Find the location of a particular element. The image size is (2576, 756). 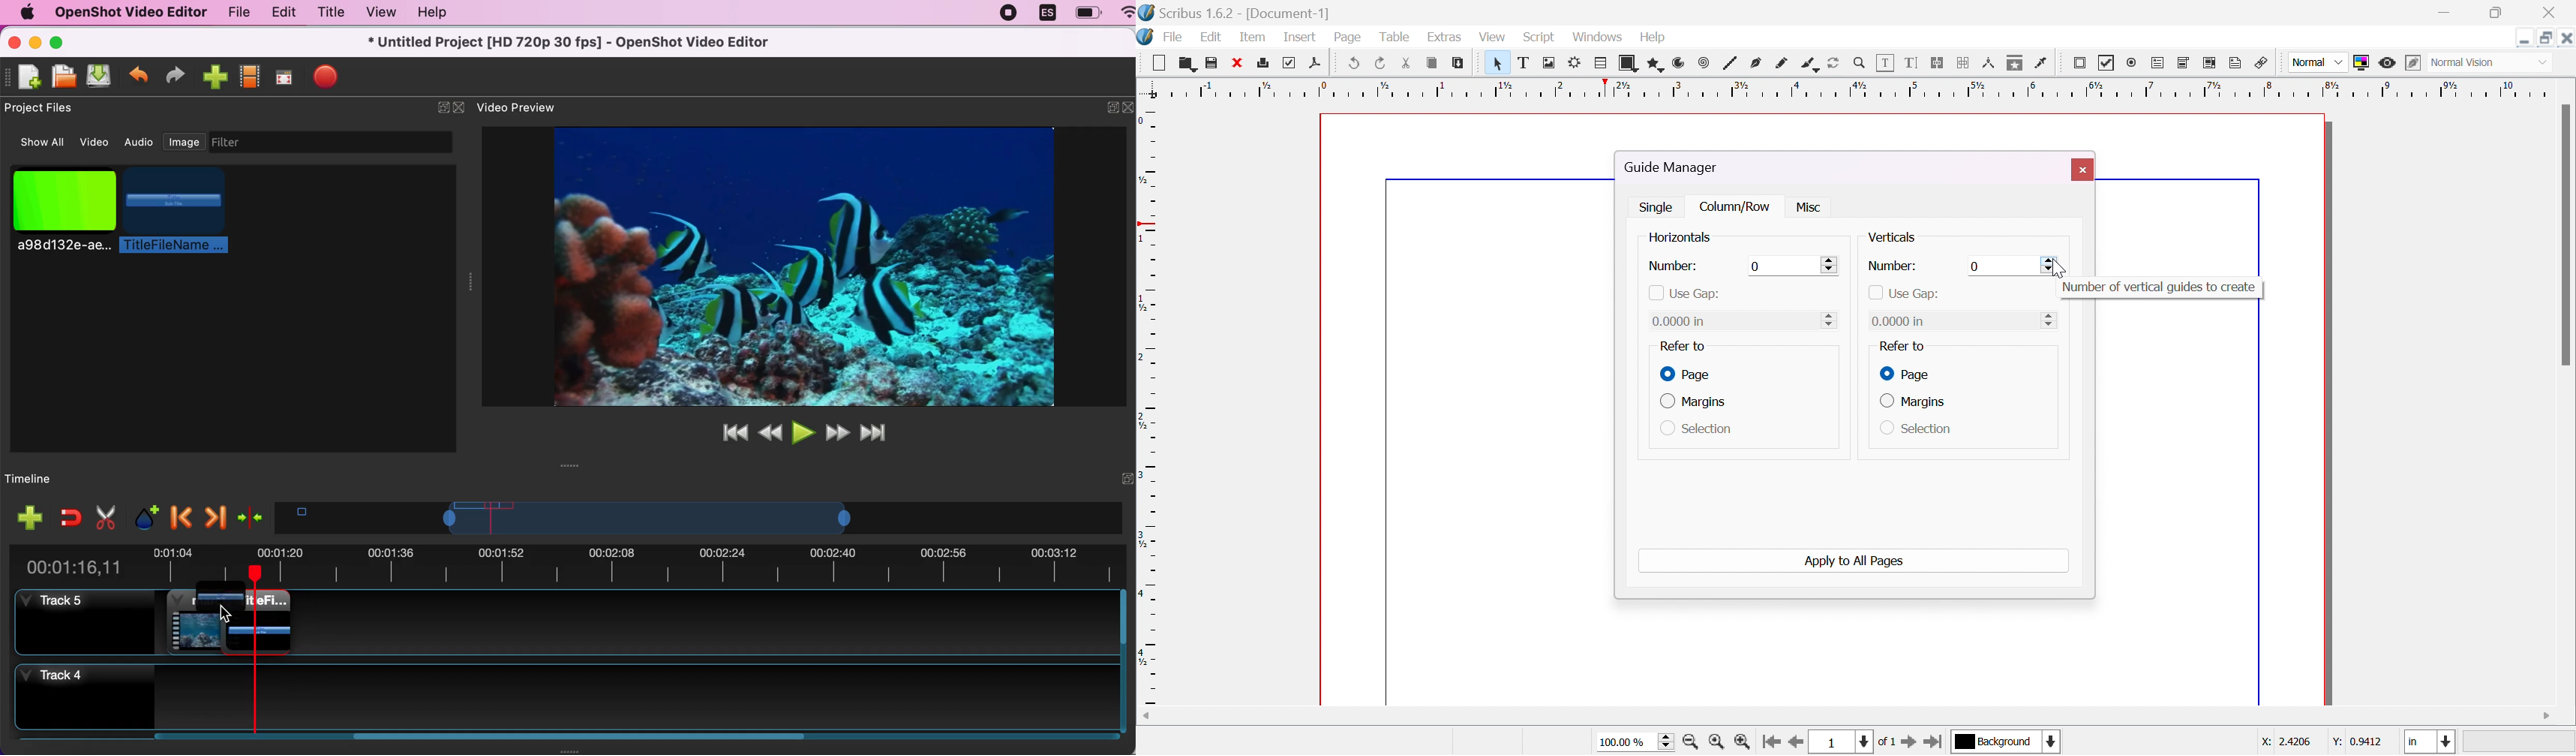

zoom out is located at coordinates (1693, 741).